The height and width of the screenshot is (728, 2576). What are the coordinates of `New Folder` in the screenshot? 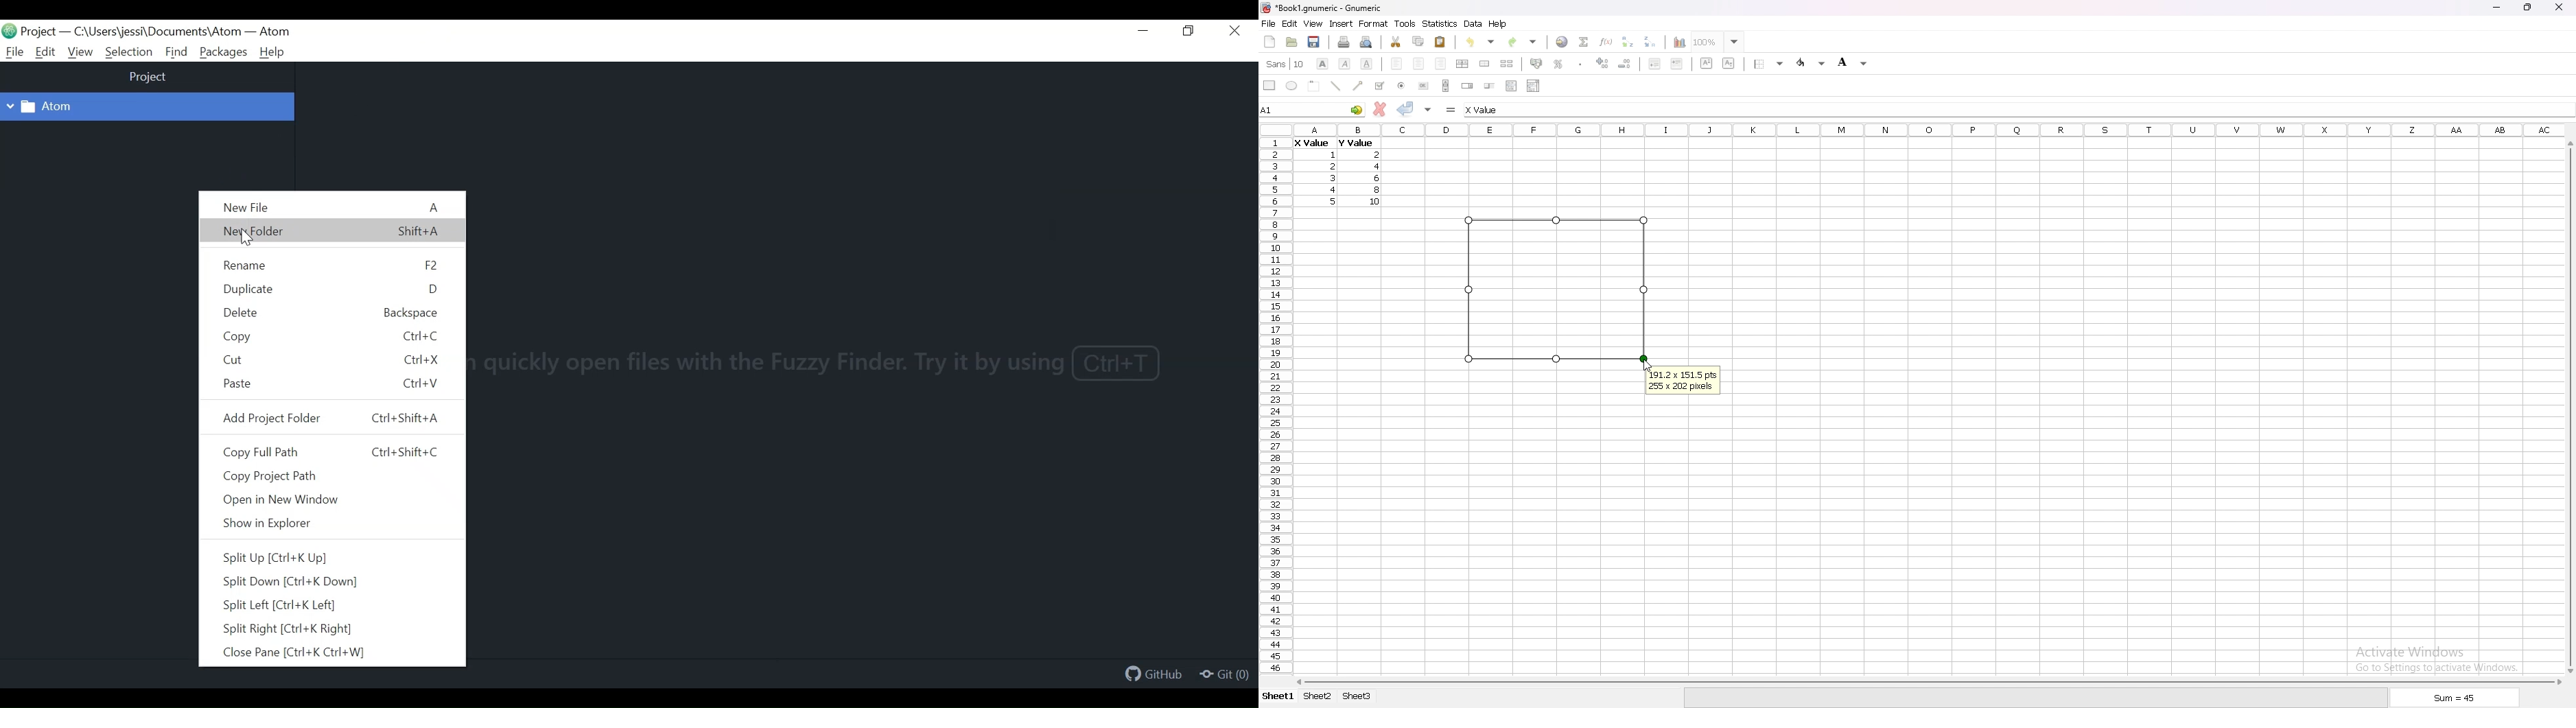 It's located at (252, 230).